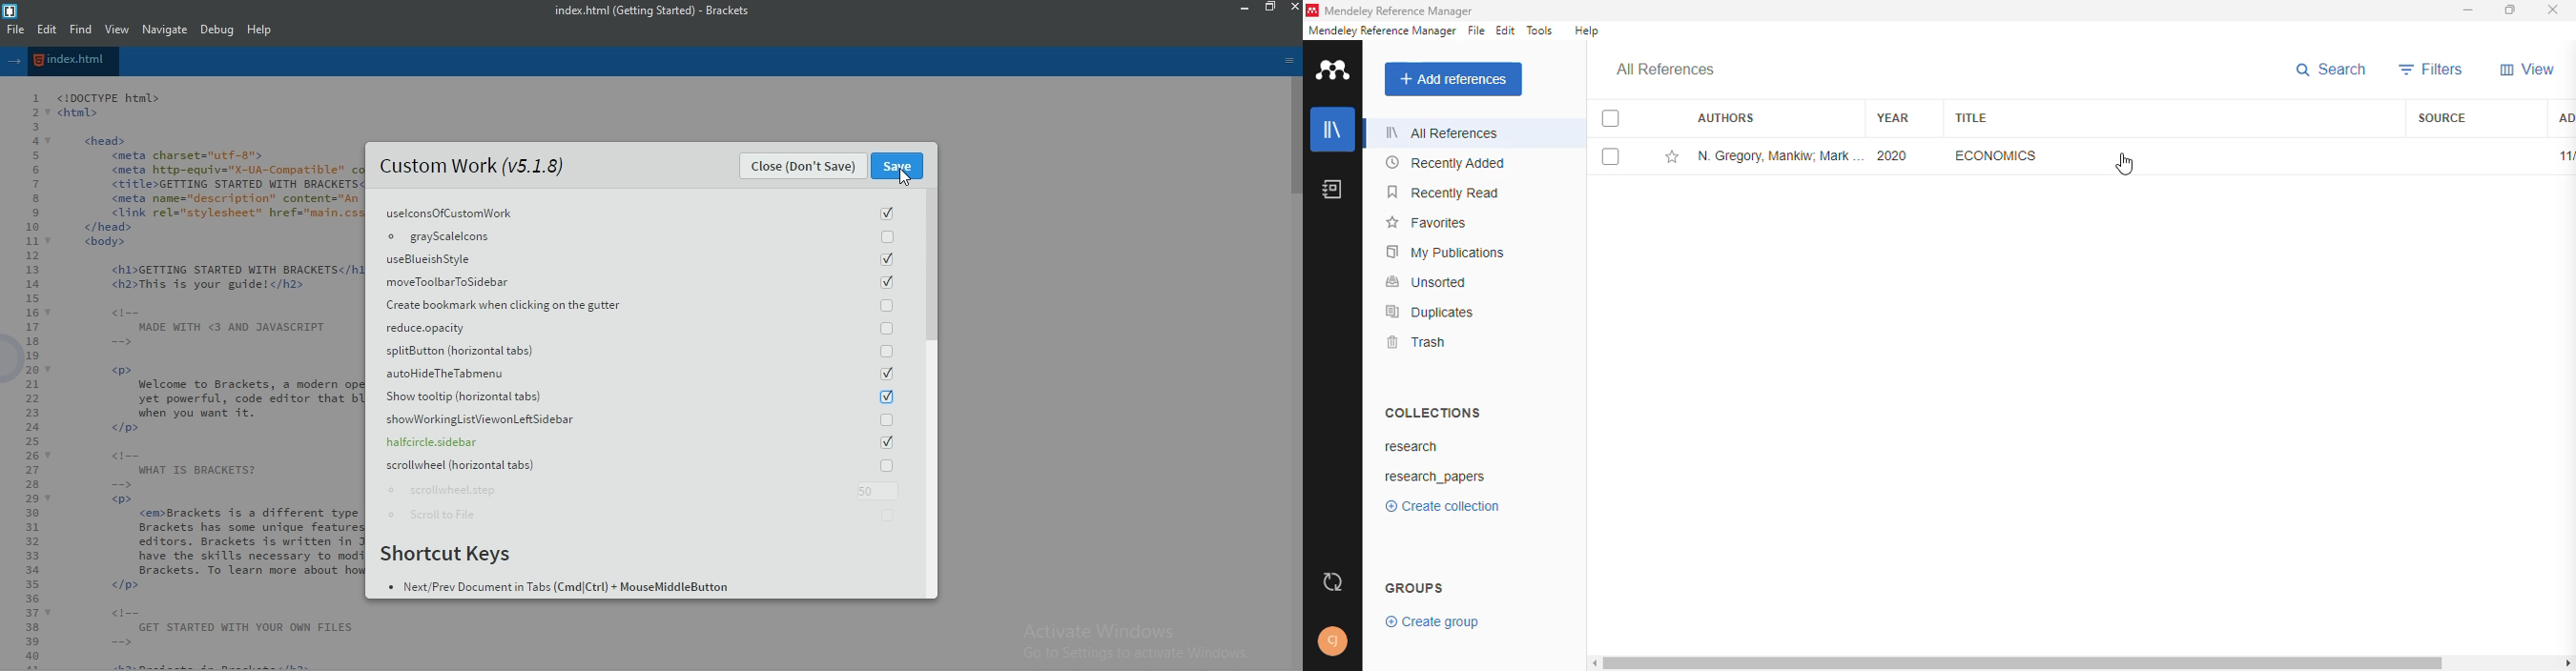  I want to click on Save, so click(896, 166).